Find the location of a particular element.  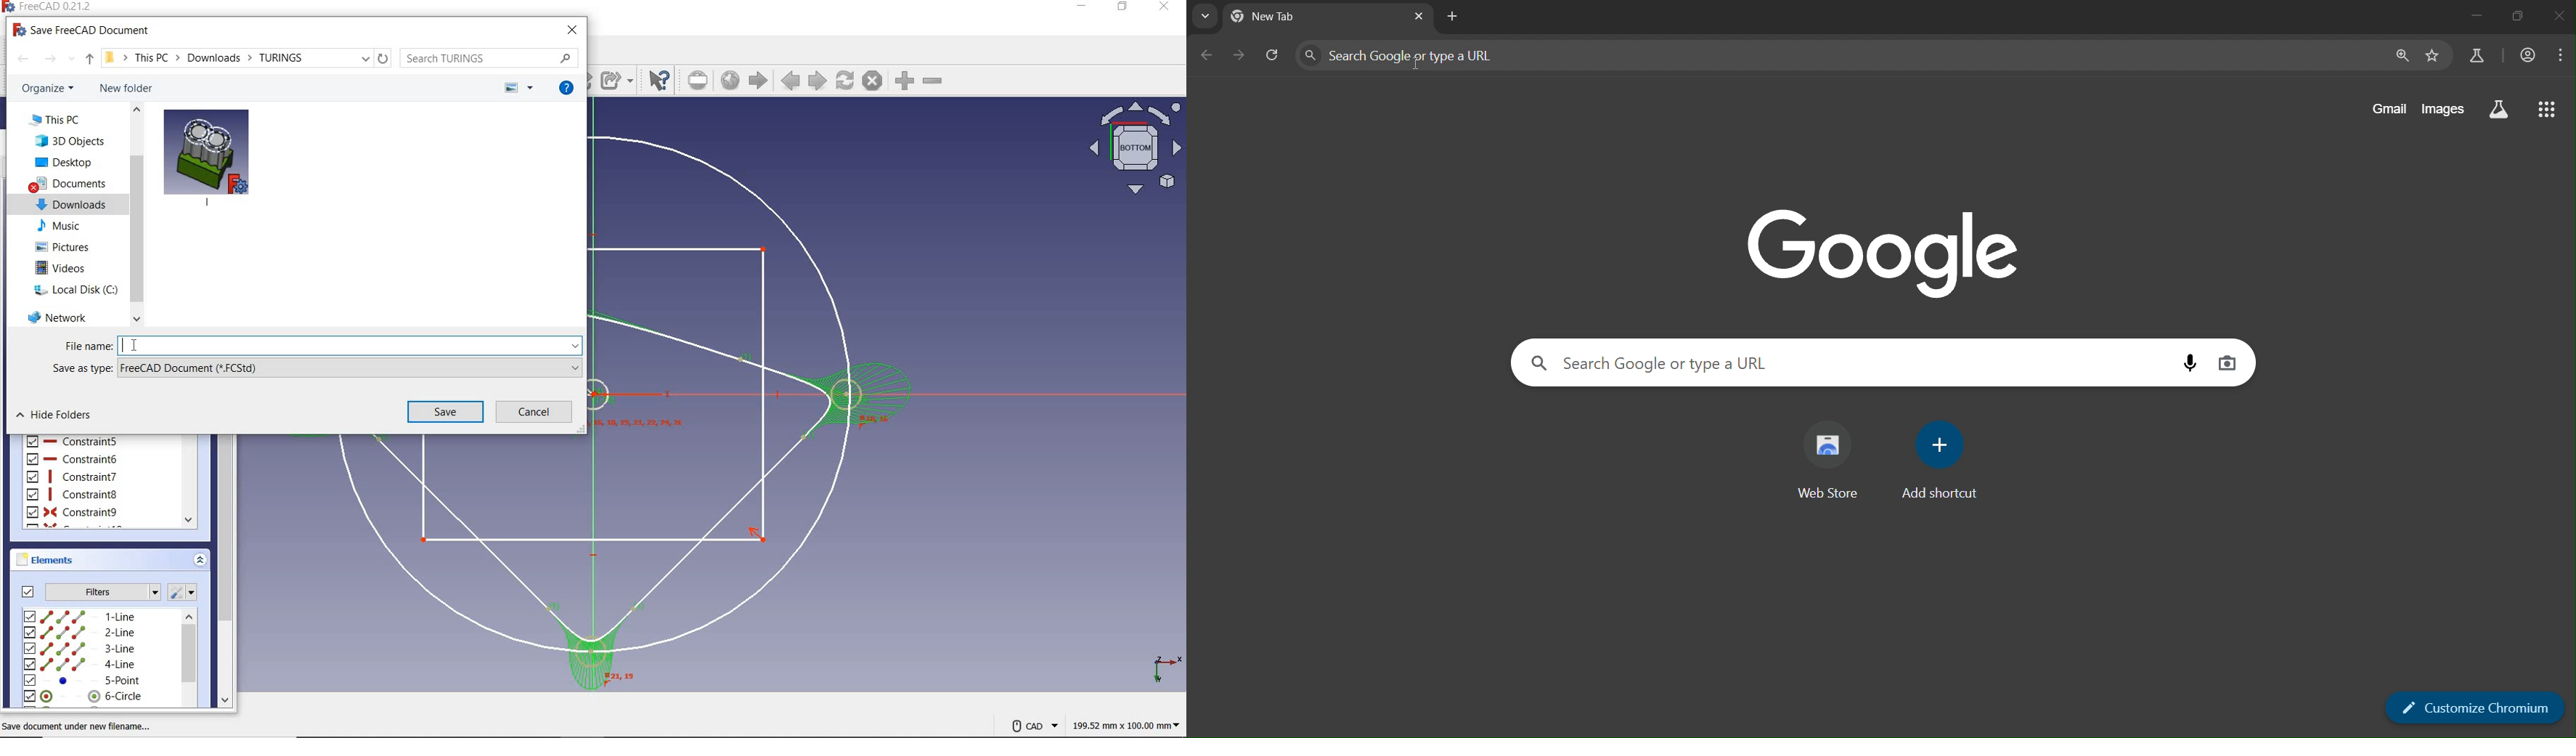

2-line is located at coordinates (80, 633).